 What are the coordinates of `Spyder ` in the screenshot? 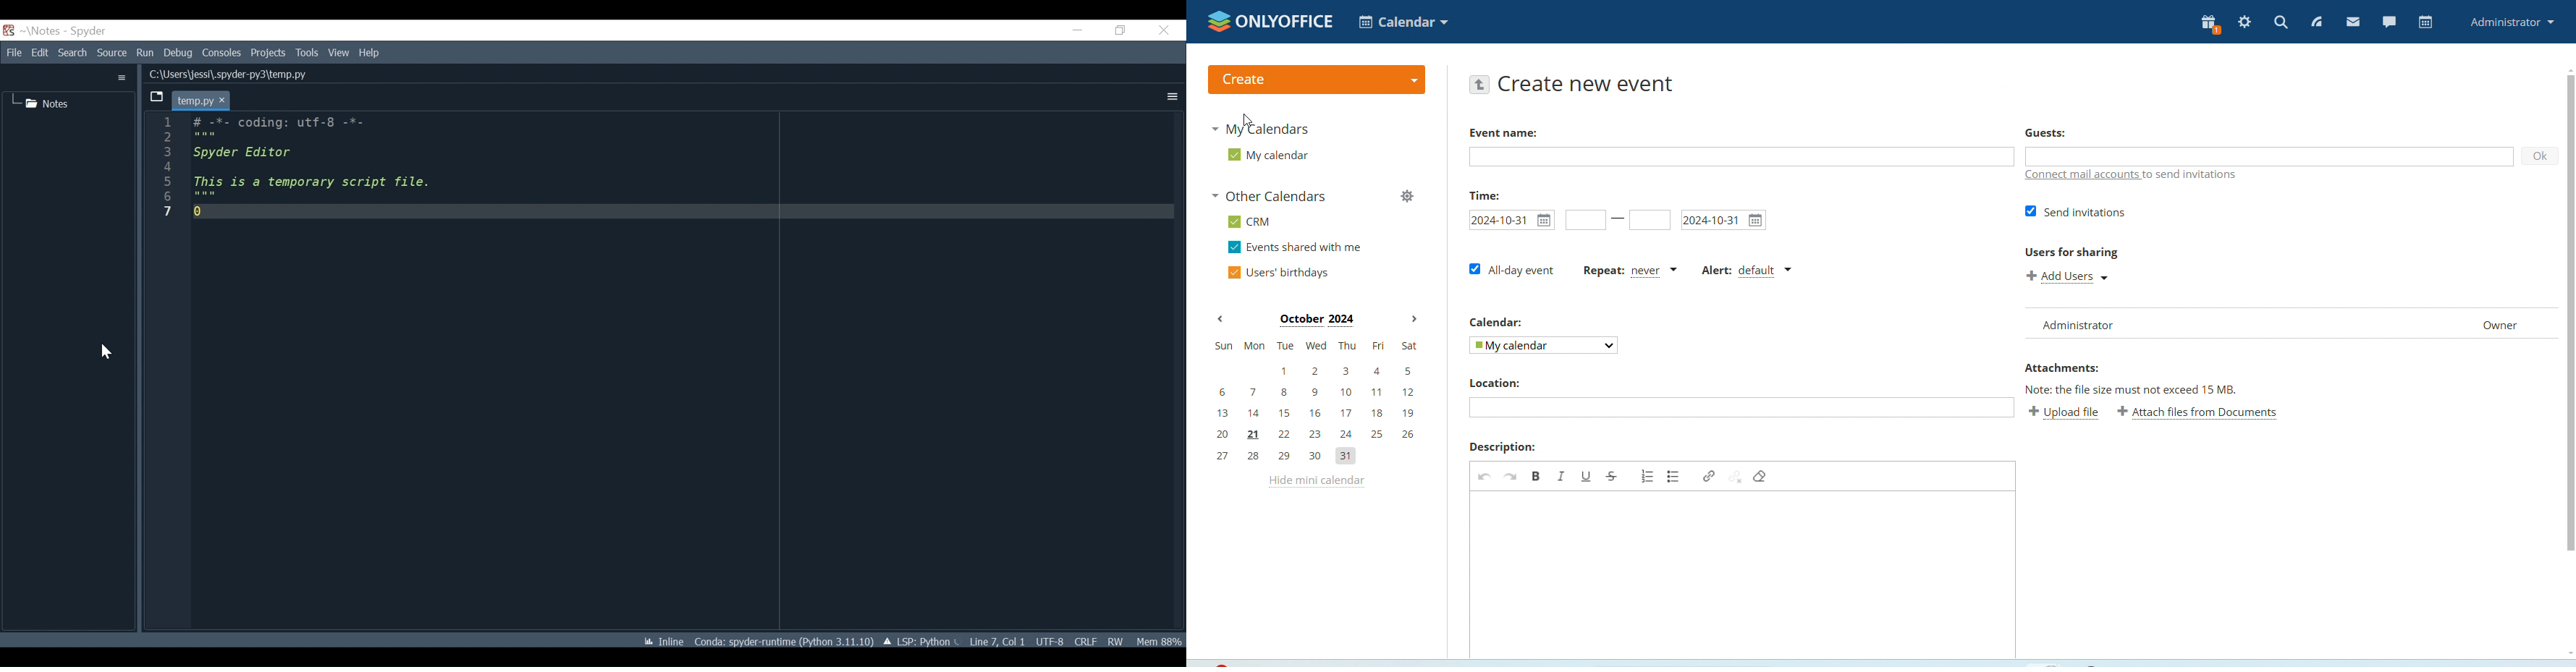 It's located at (82, 31).